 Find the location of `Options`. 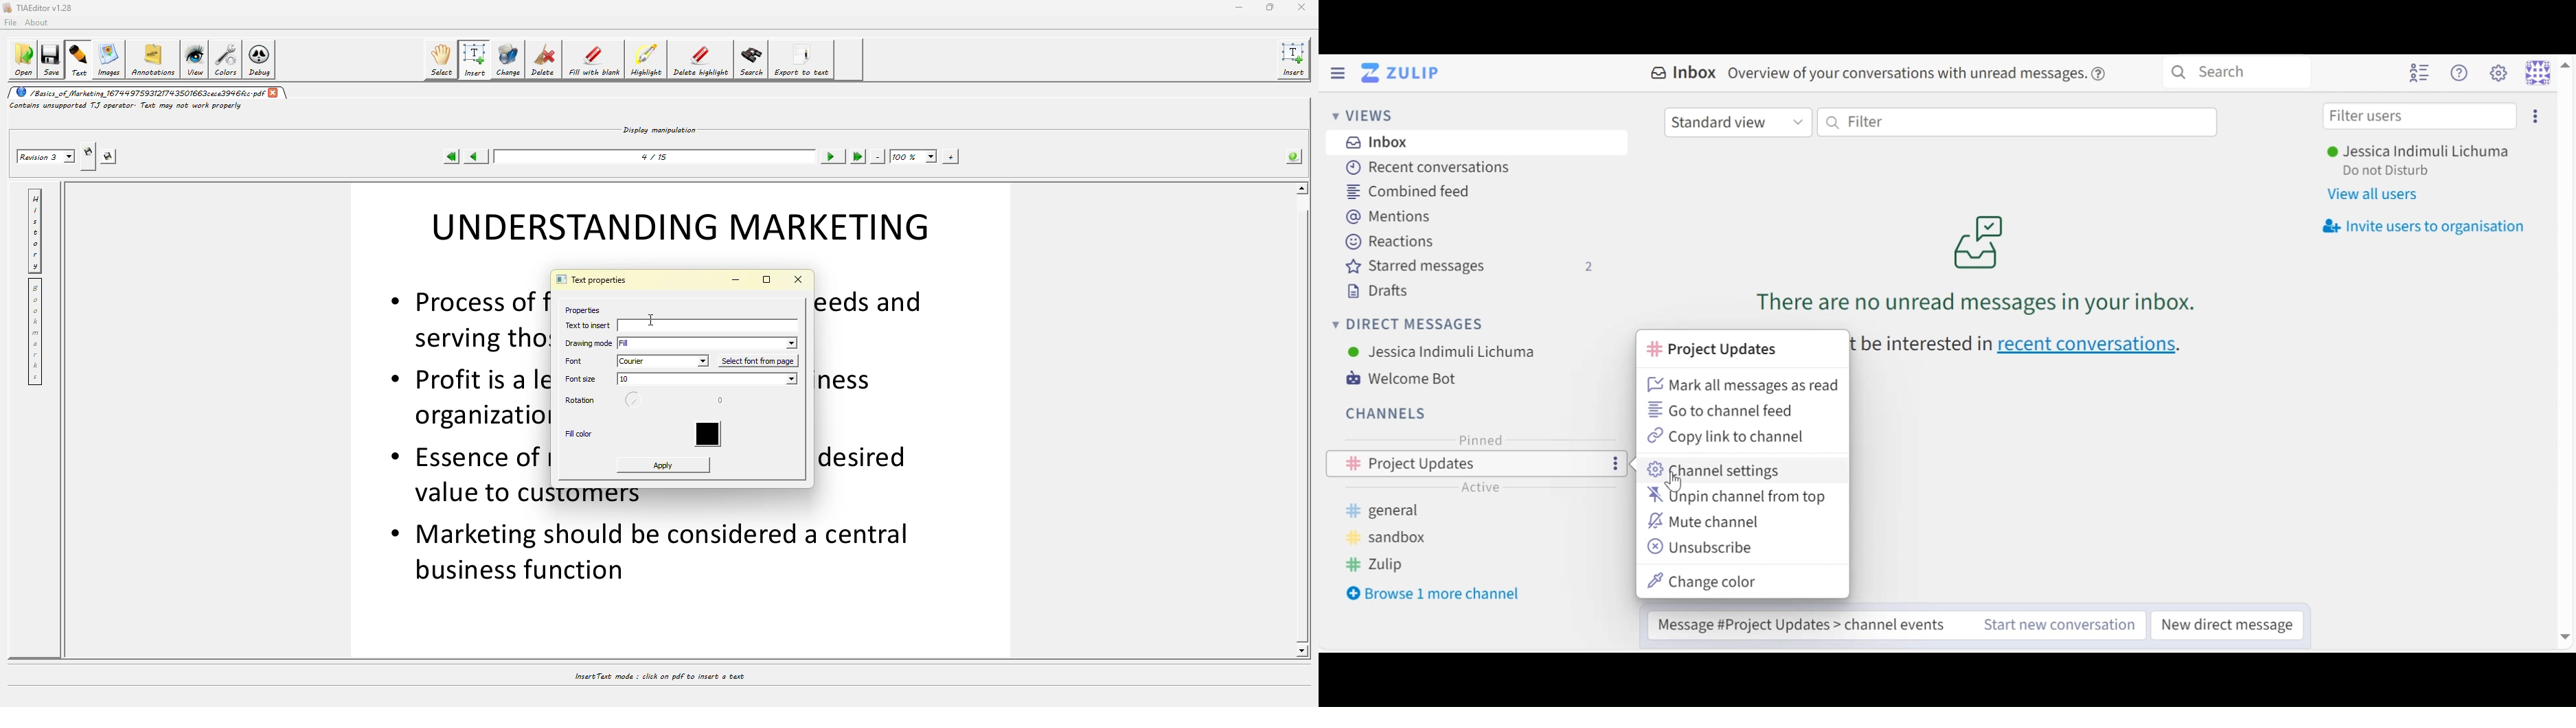

Options is located at coordinates (1613, 464).